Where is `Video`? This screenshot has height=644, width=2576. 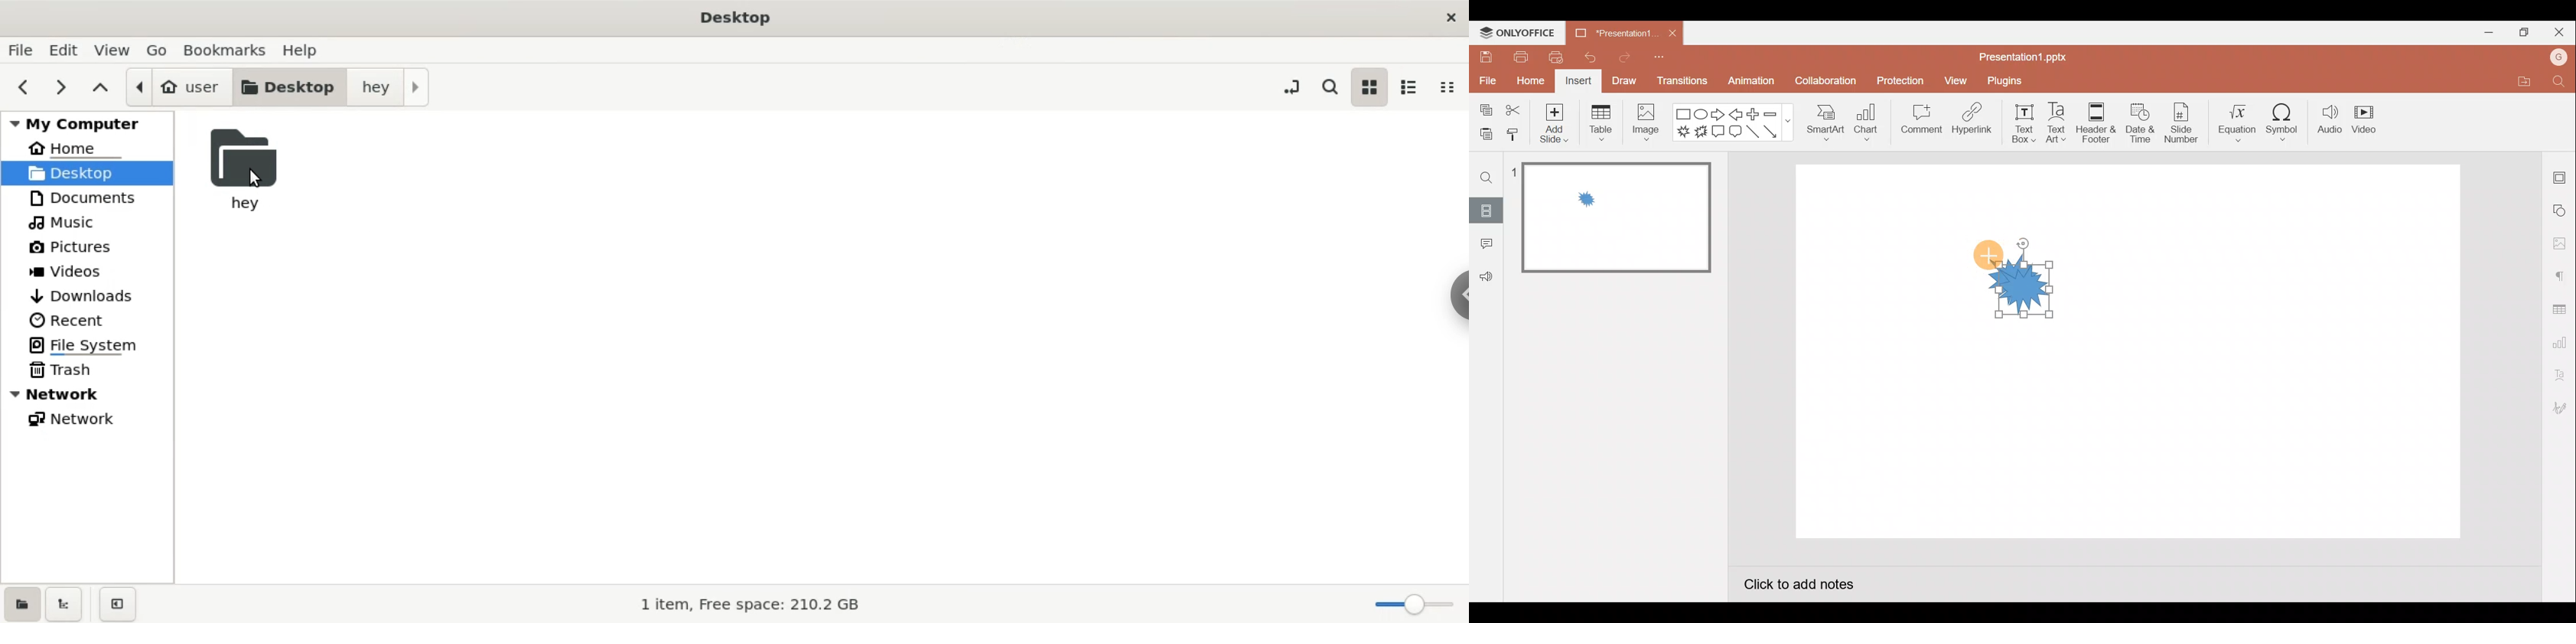 Video is located at coordinates (2370, 122).